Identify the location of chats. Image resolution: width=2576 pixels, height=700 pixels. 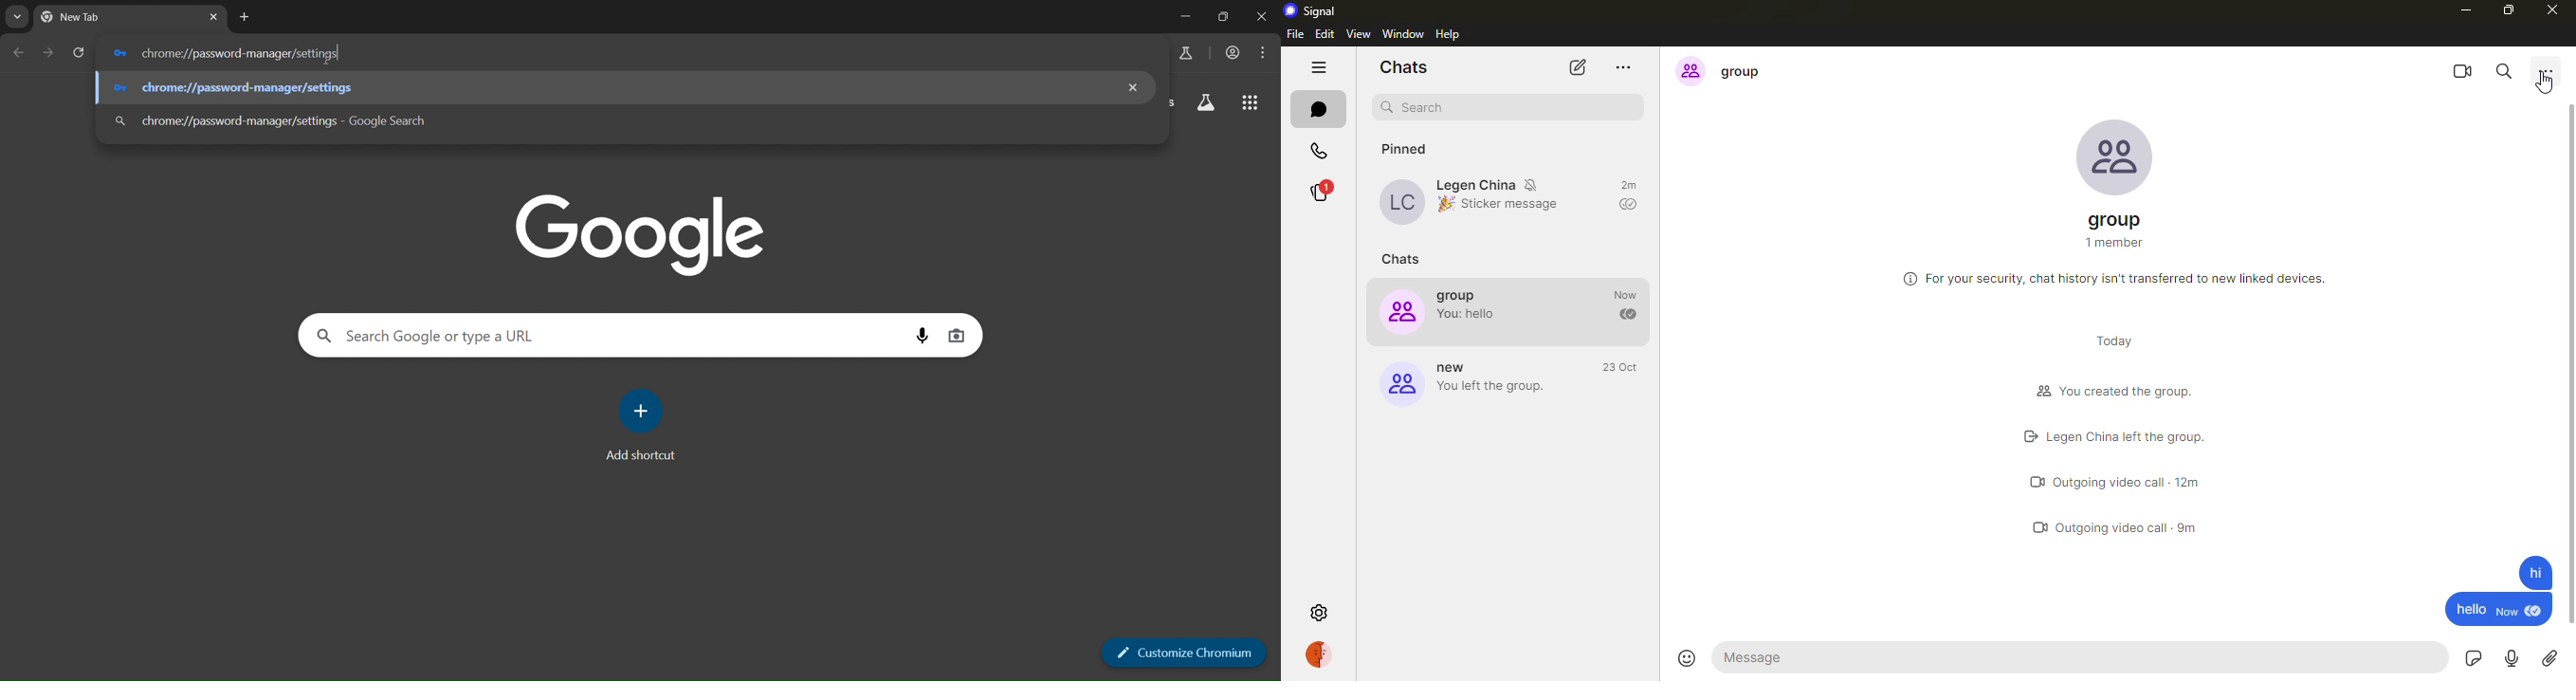
(1401, 259).